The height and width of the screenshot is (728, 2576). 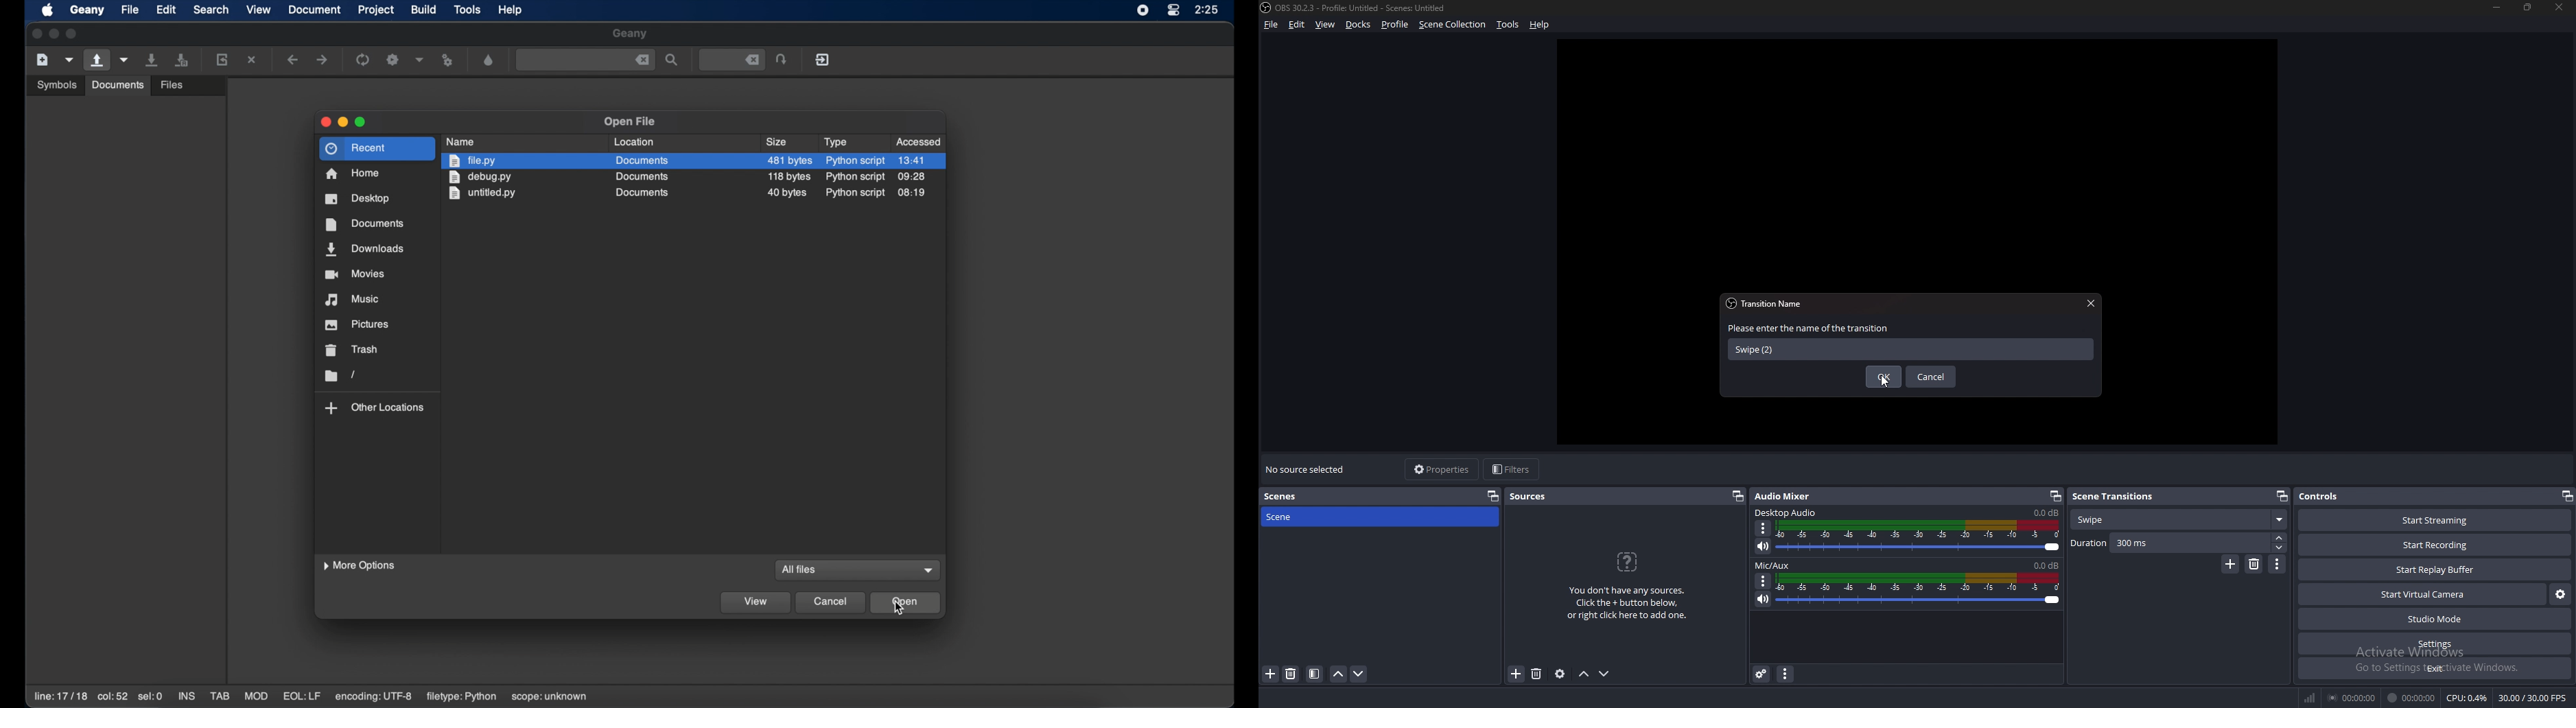 I want to click on desktop audio, so click(x=1786, y=512).